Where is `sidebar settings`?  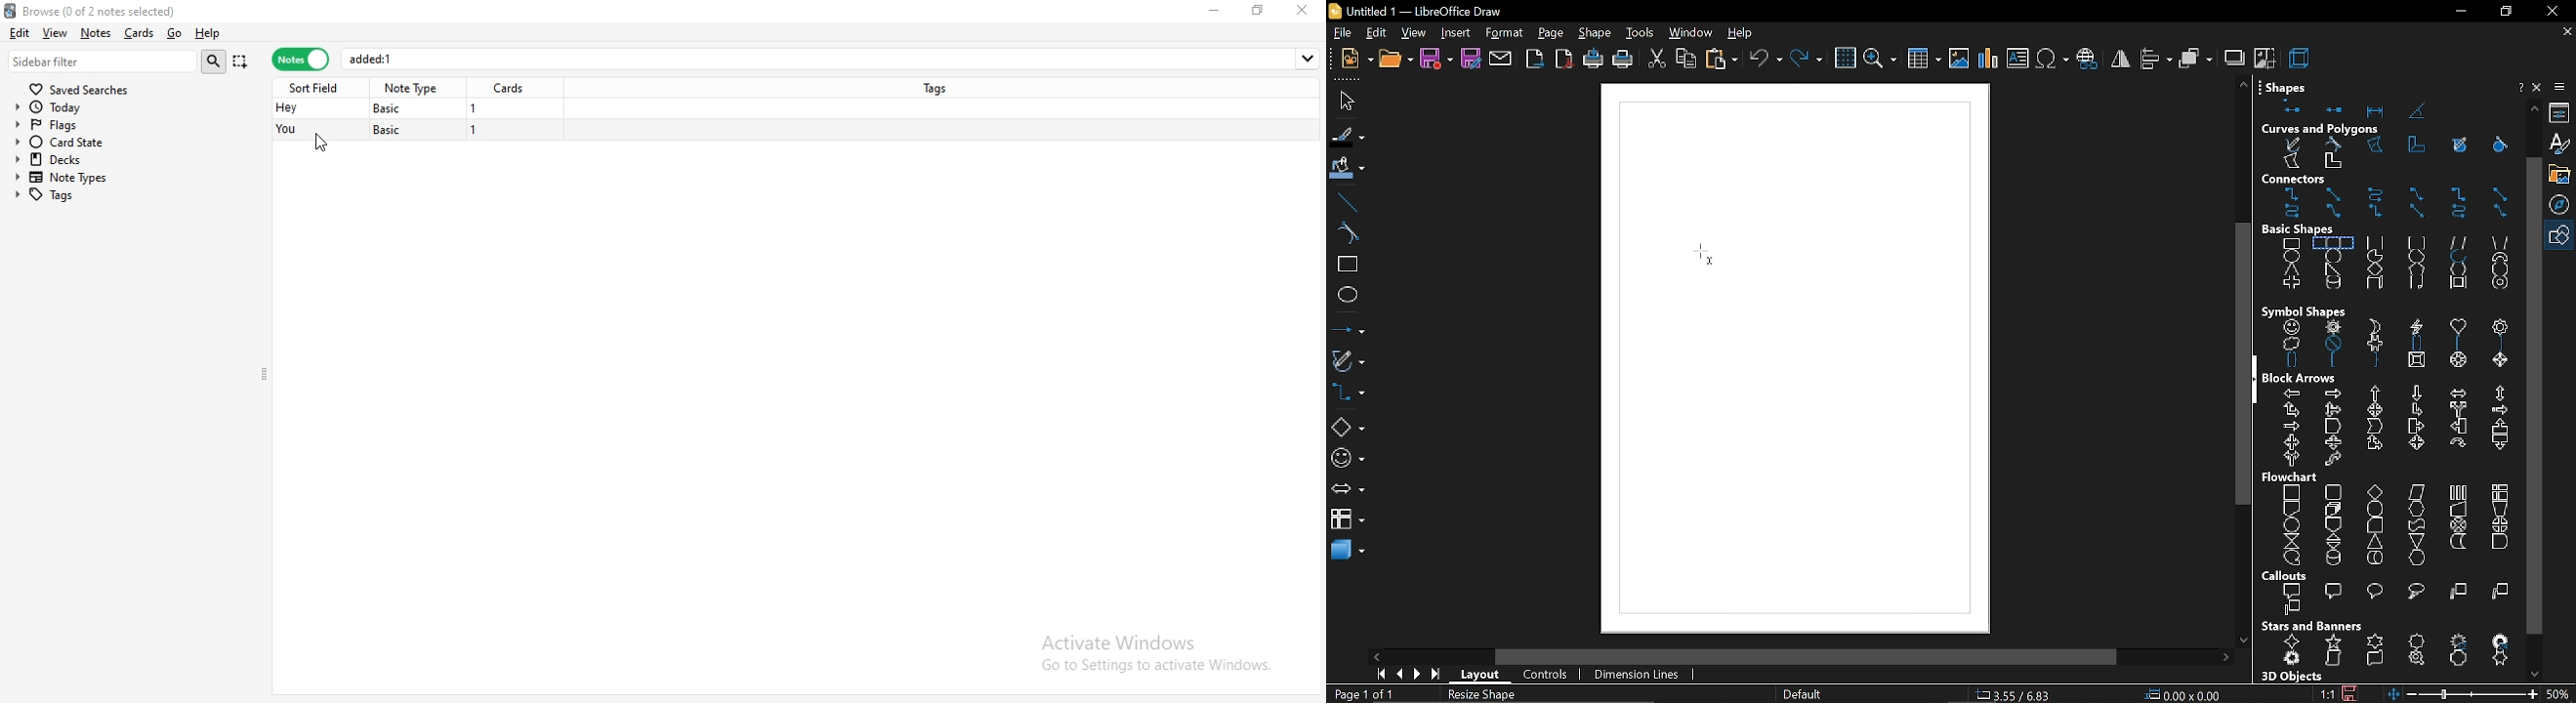
sidebar settings is located at coordinates (2561, 87).